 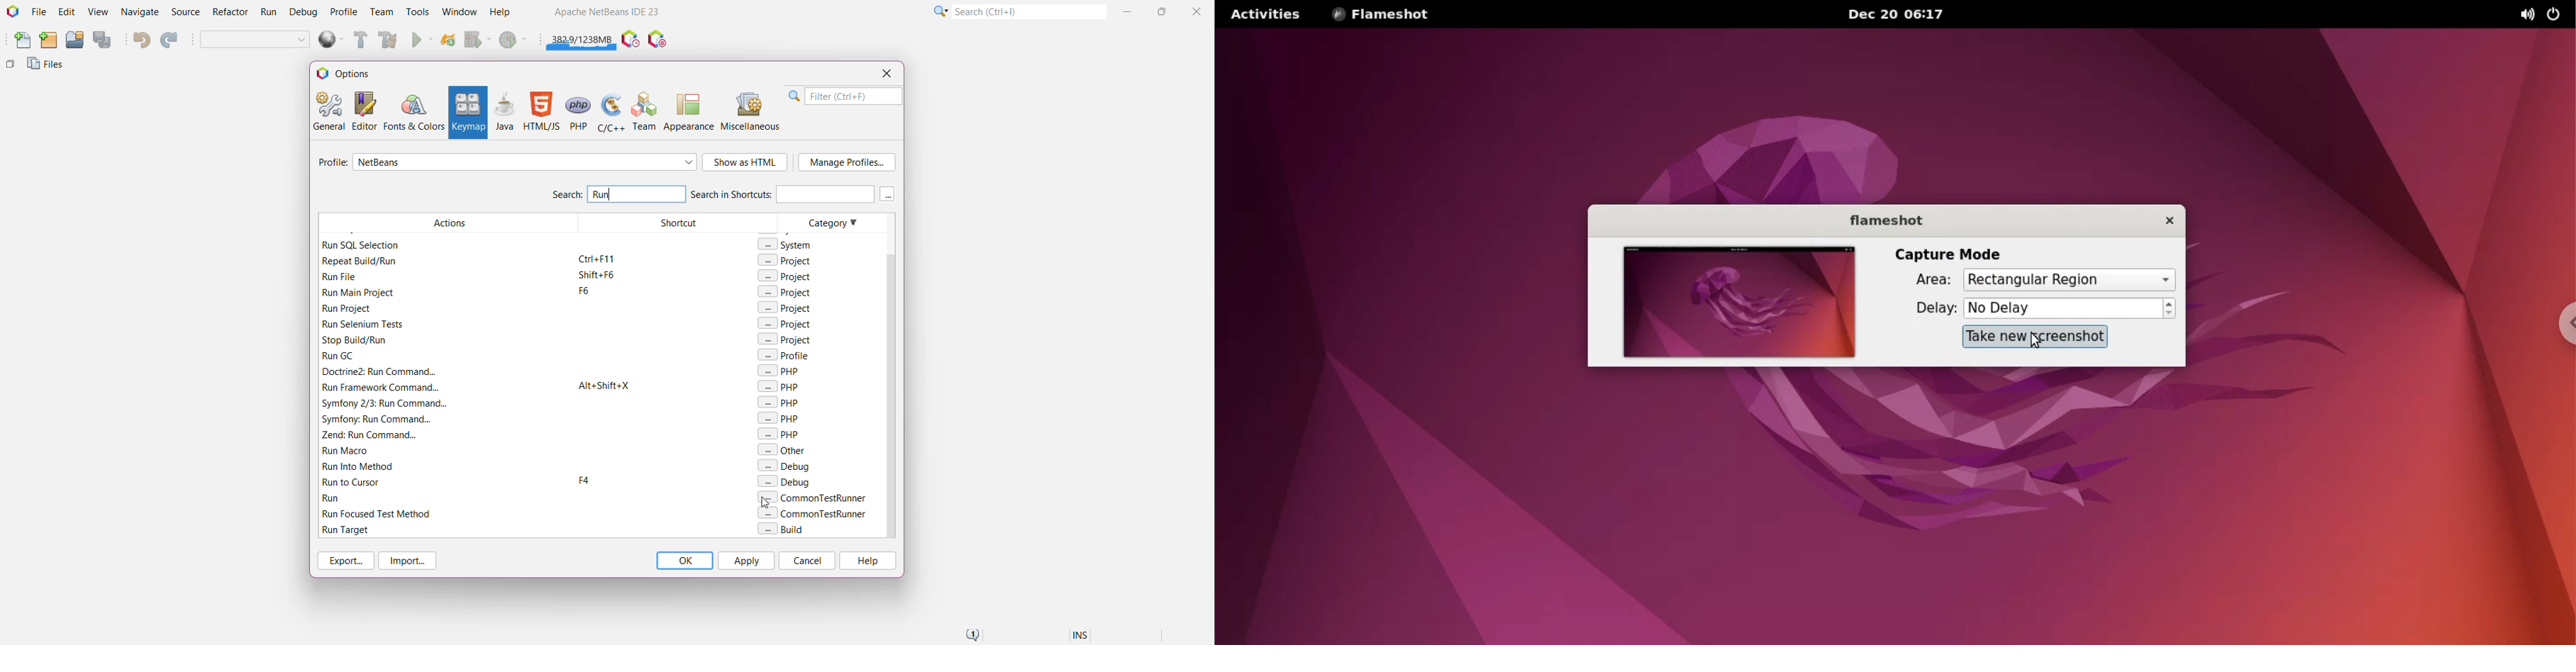 What do you see at coordinates (541, 111) in the screenshot?
I see `HTML/JS` at bounding box center [541, 111].